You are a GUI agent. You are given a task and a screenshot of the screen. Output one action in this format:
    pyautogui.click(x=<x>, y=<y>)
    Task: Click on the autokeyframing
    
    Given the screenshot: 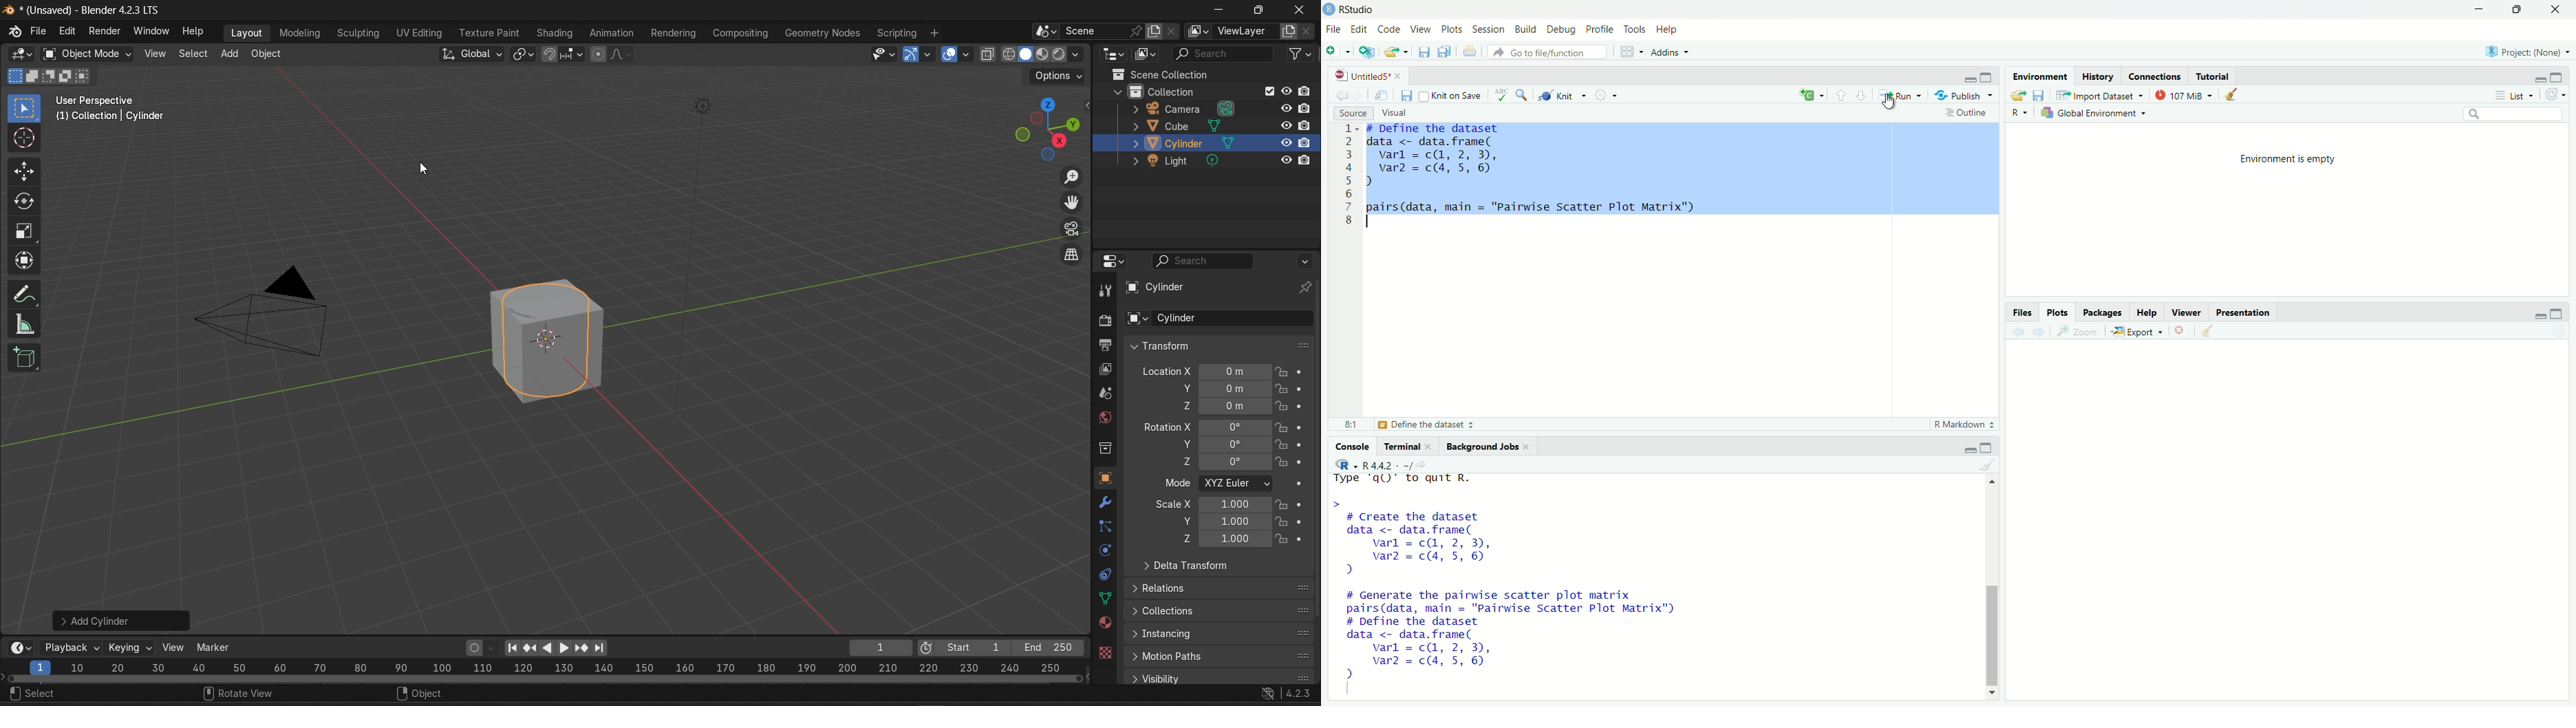 What is the action you would take?
    pyautogui.click(x=493, y=648)
    